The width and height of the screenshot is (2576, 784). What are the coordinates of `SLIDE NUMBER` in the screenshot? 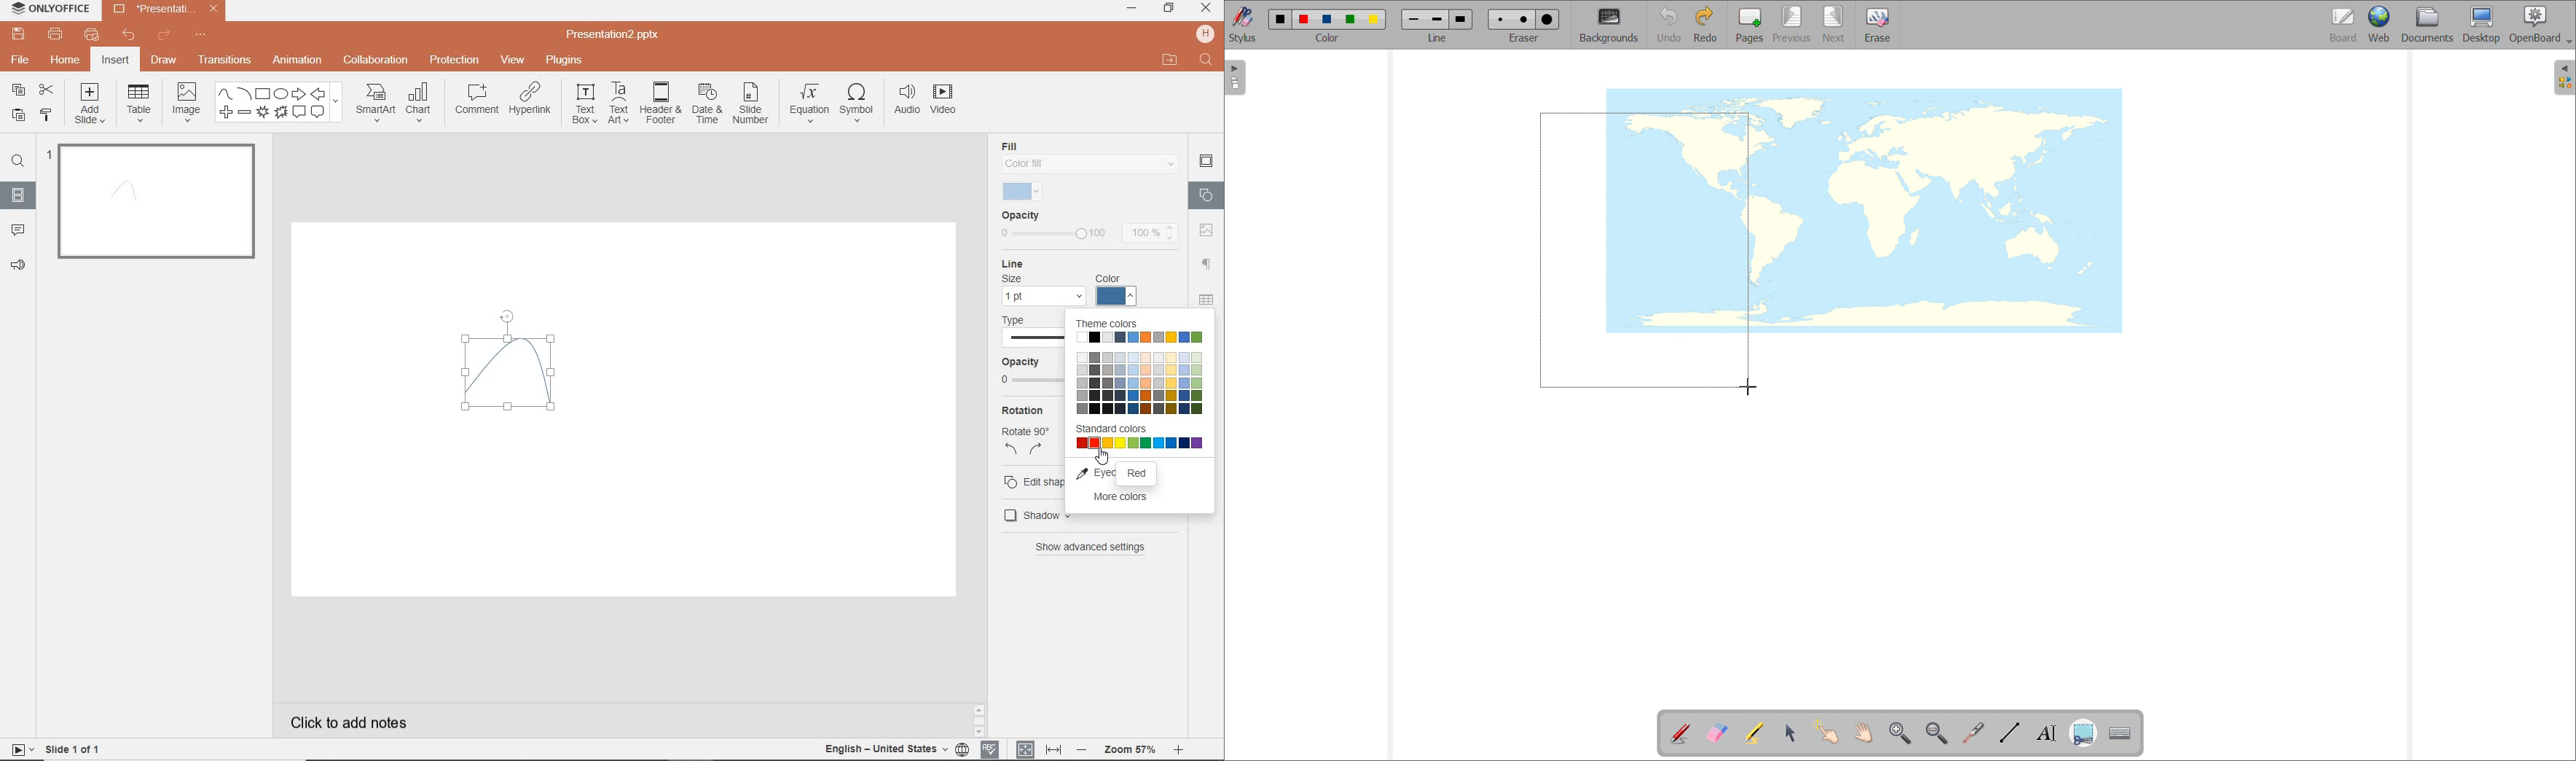 It's located at (751, 107).